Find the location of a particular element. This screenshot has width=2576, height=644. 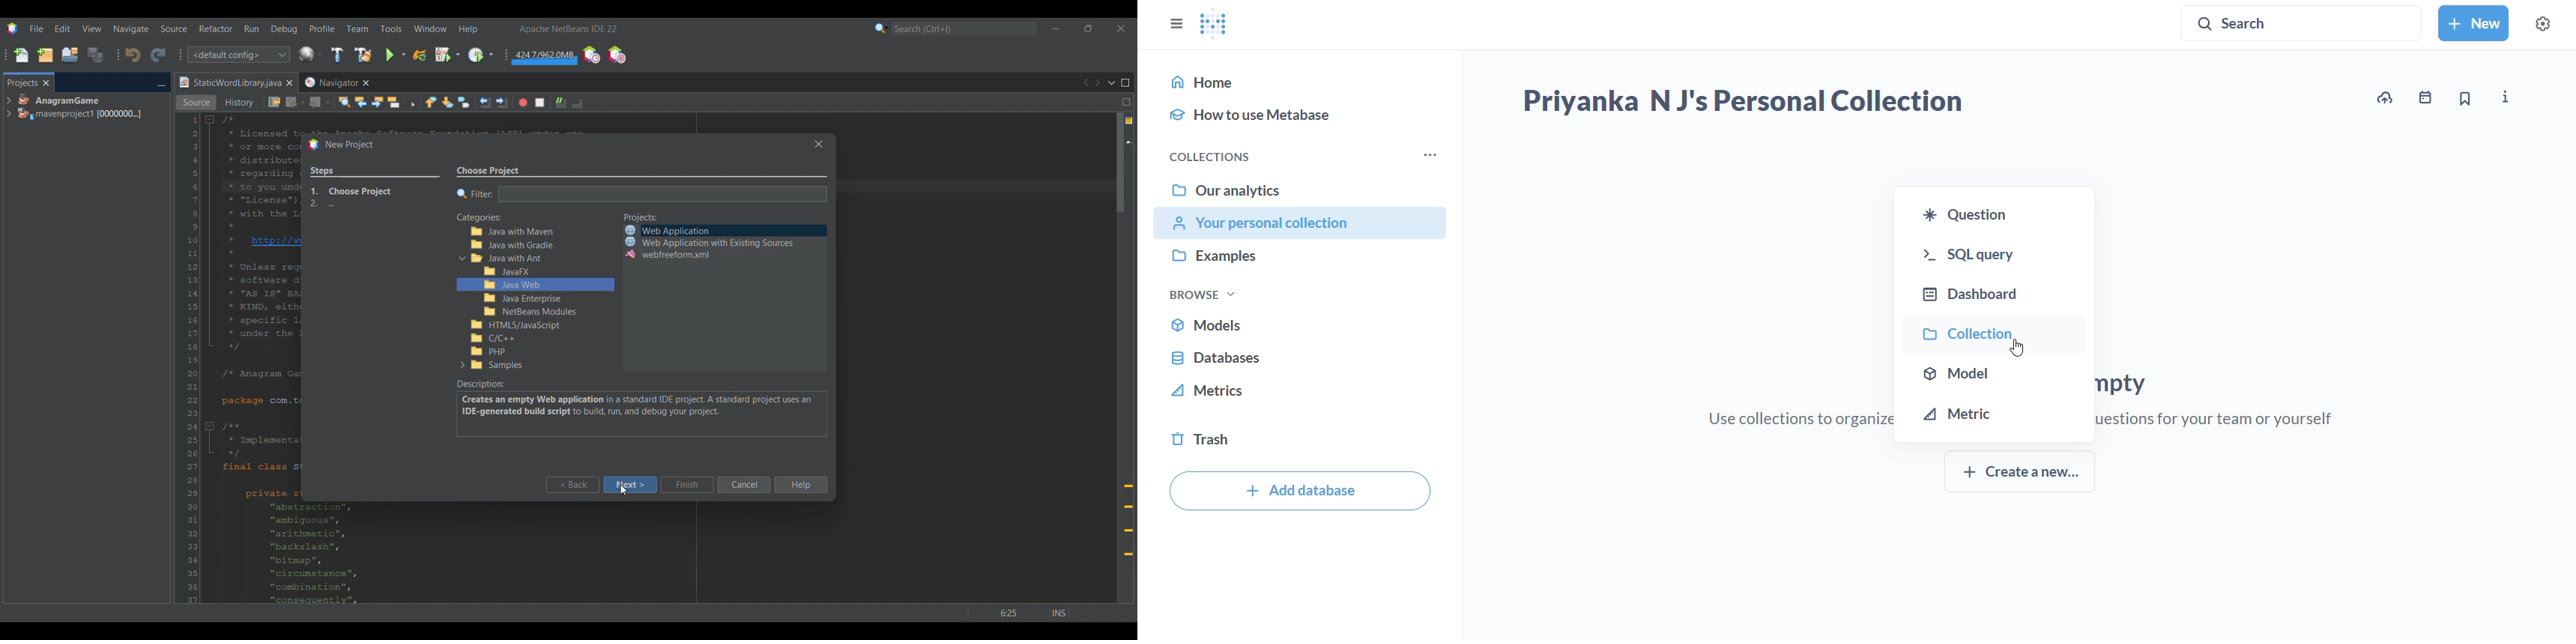

Profile main project options is located at coordinates (481, 55).